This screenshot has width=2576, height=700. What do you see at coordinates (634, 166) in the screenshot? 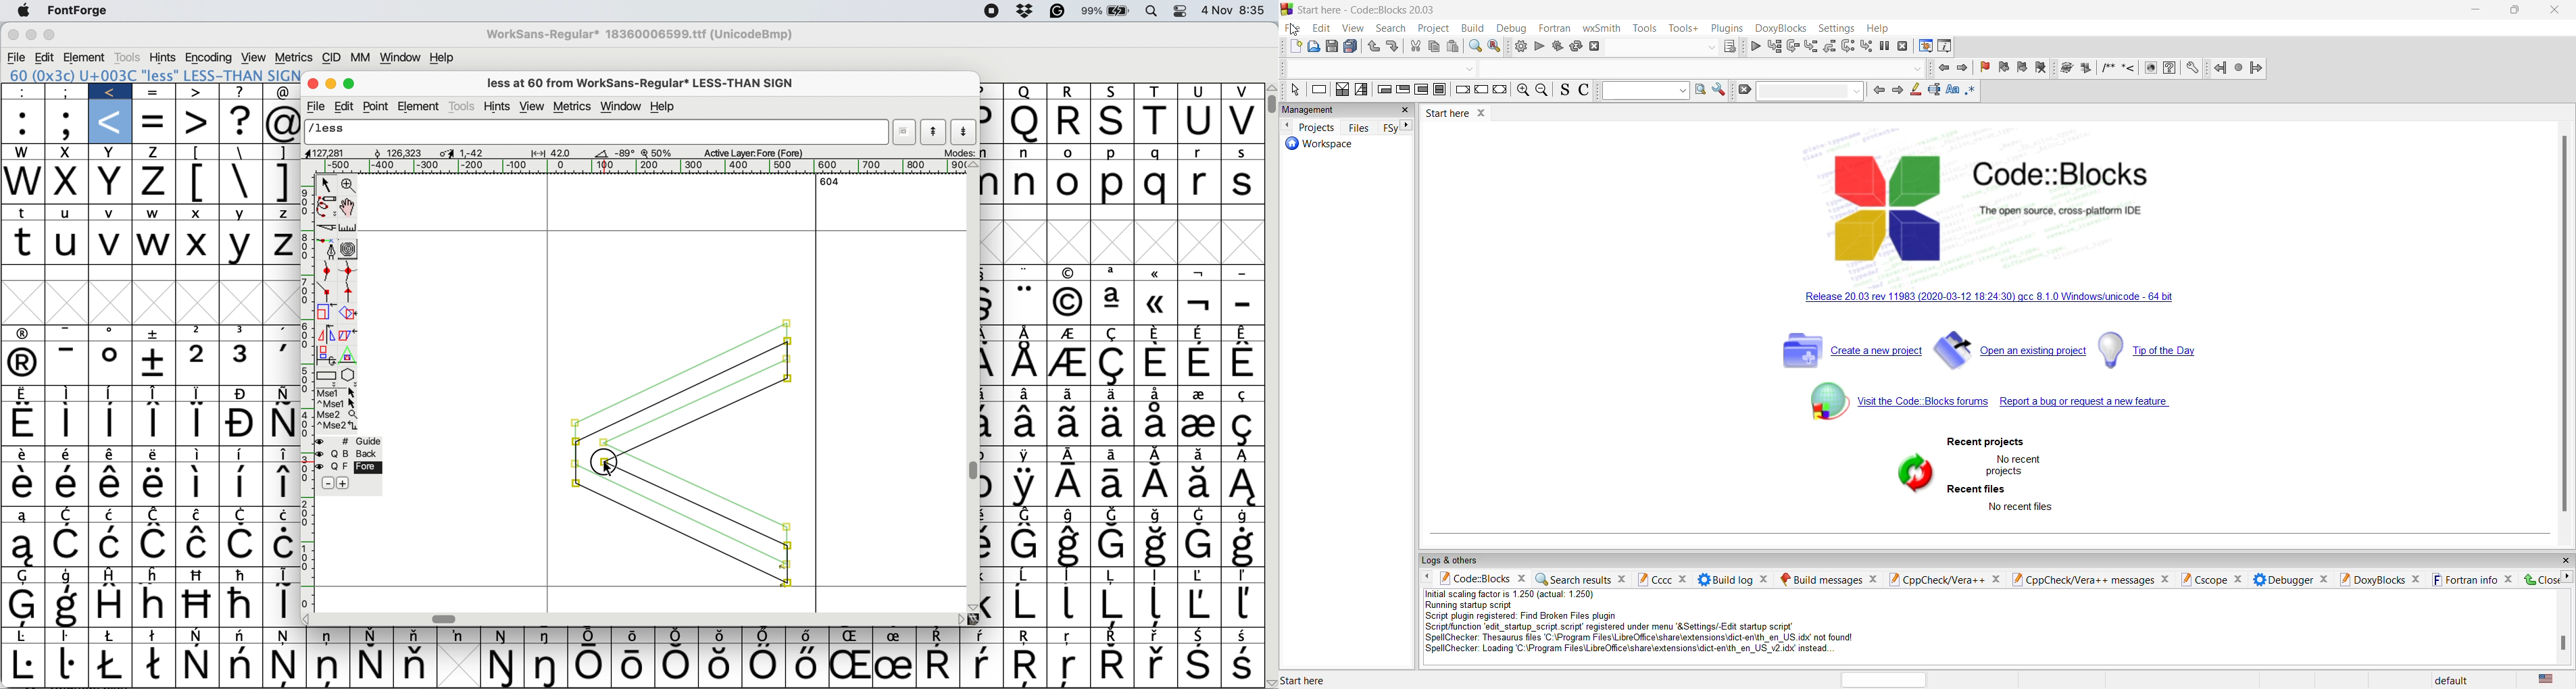
I see `horizontal scale` at bounding box center [634, 166].